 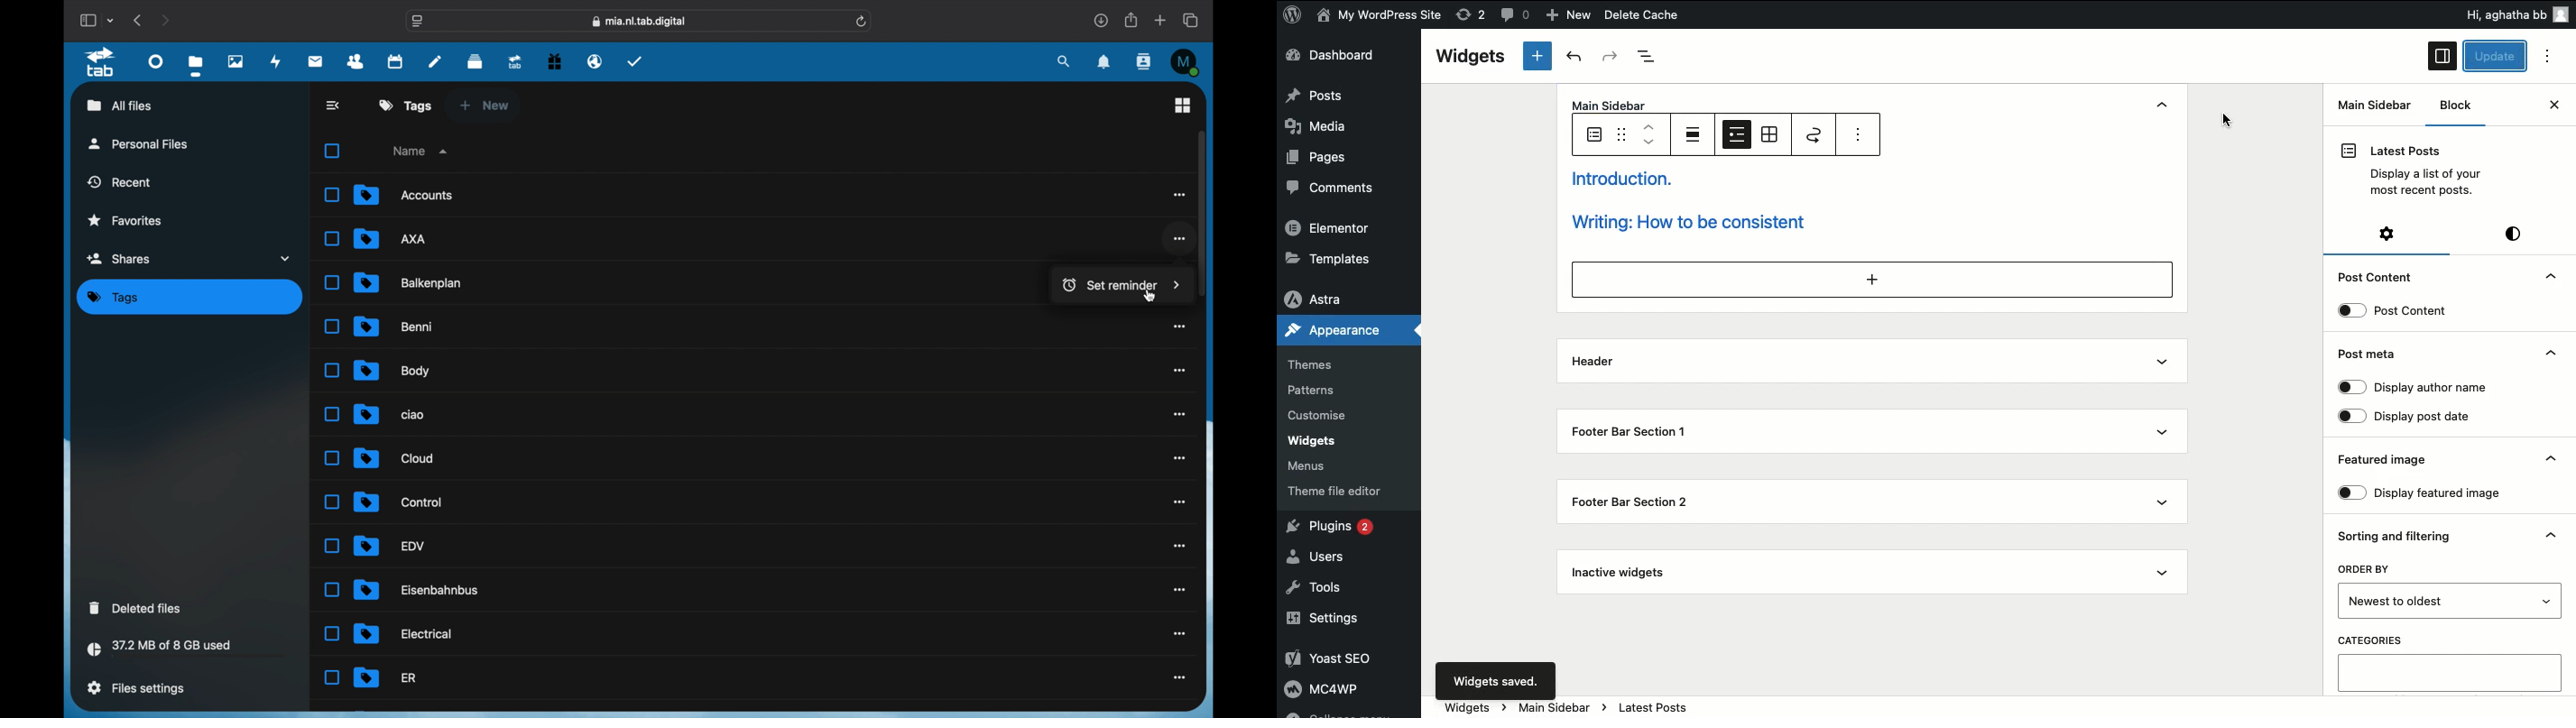 I want to click on tags, so click(x=113, y=298).